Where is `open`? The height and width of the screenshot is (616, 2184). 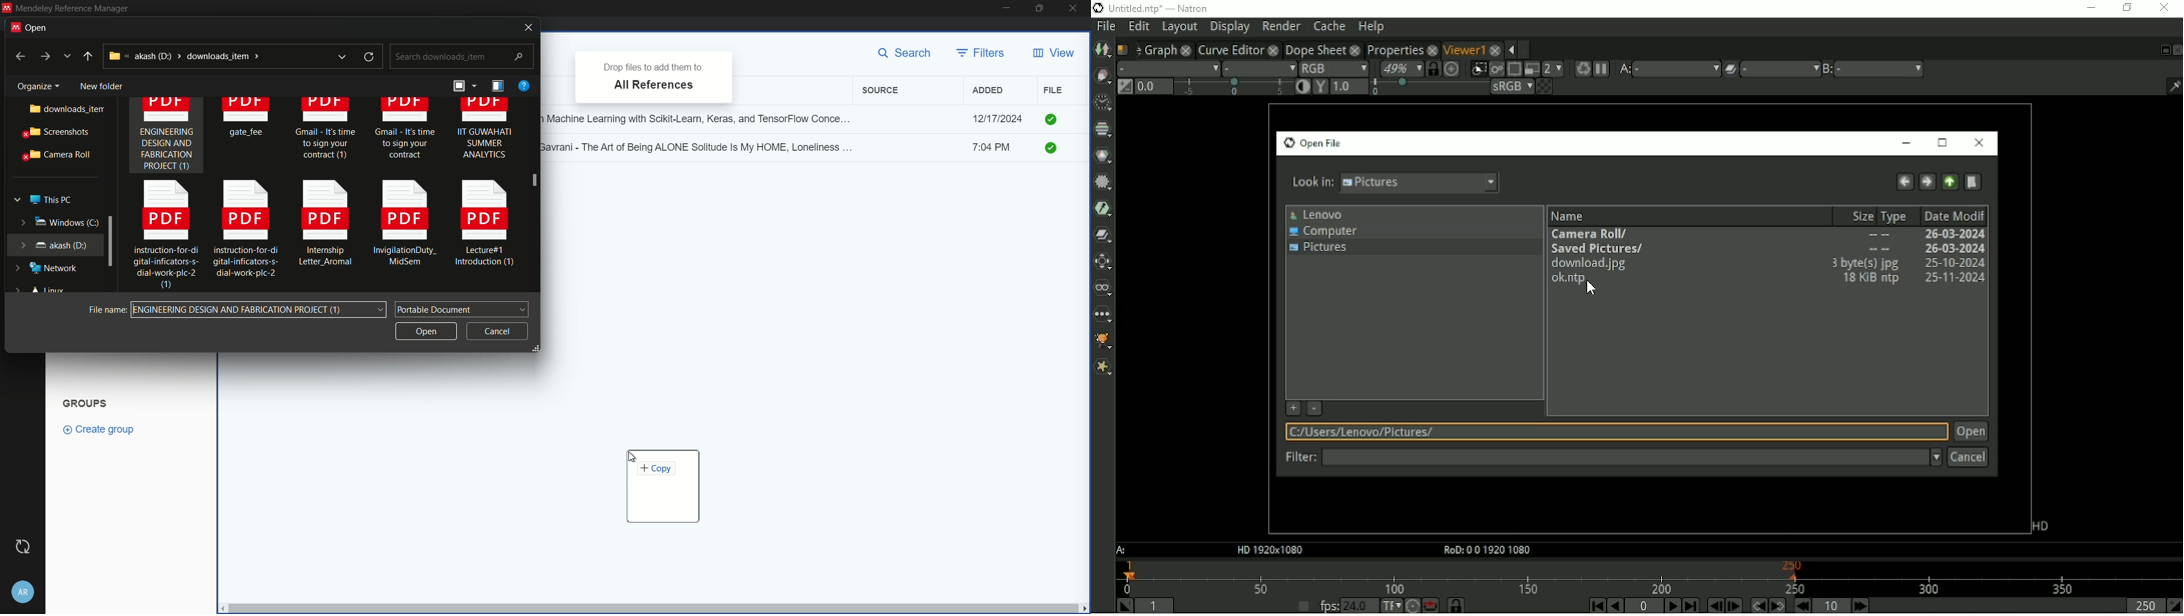
open is located at coordinates (425, 330).